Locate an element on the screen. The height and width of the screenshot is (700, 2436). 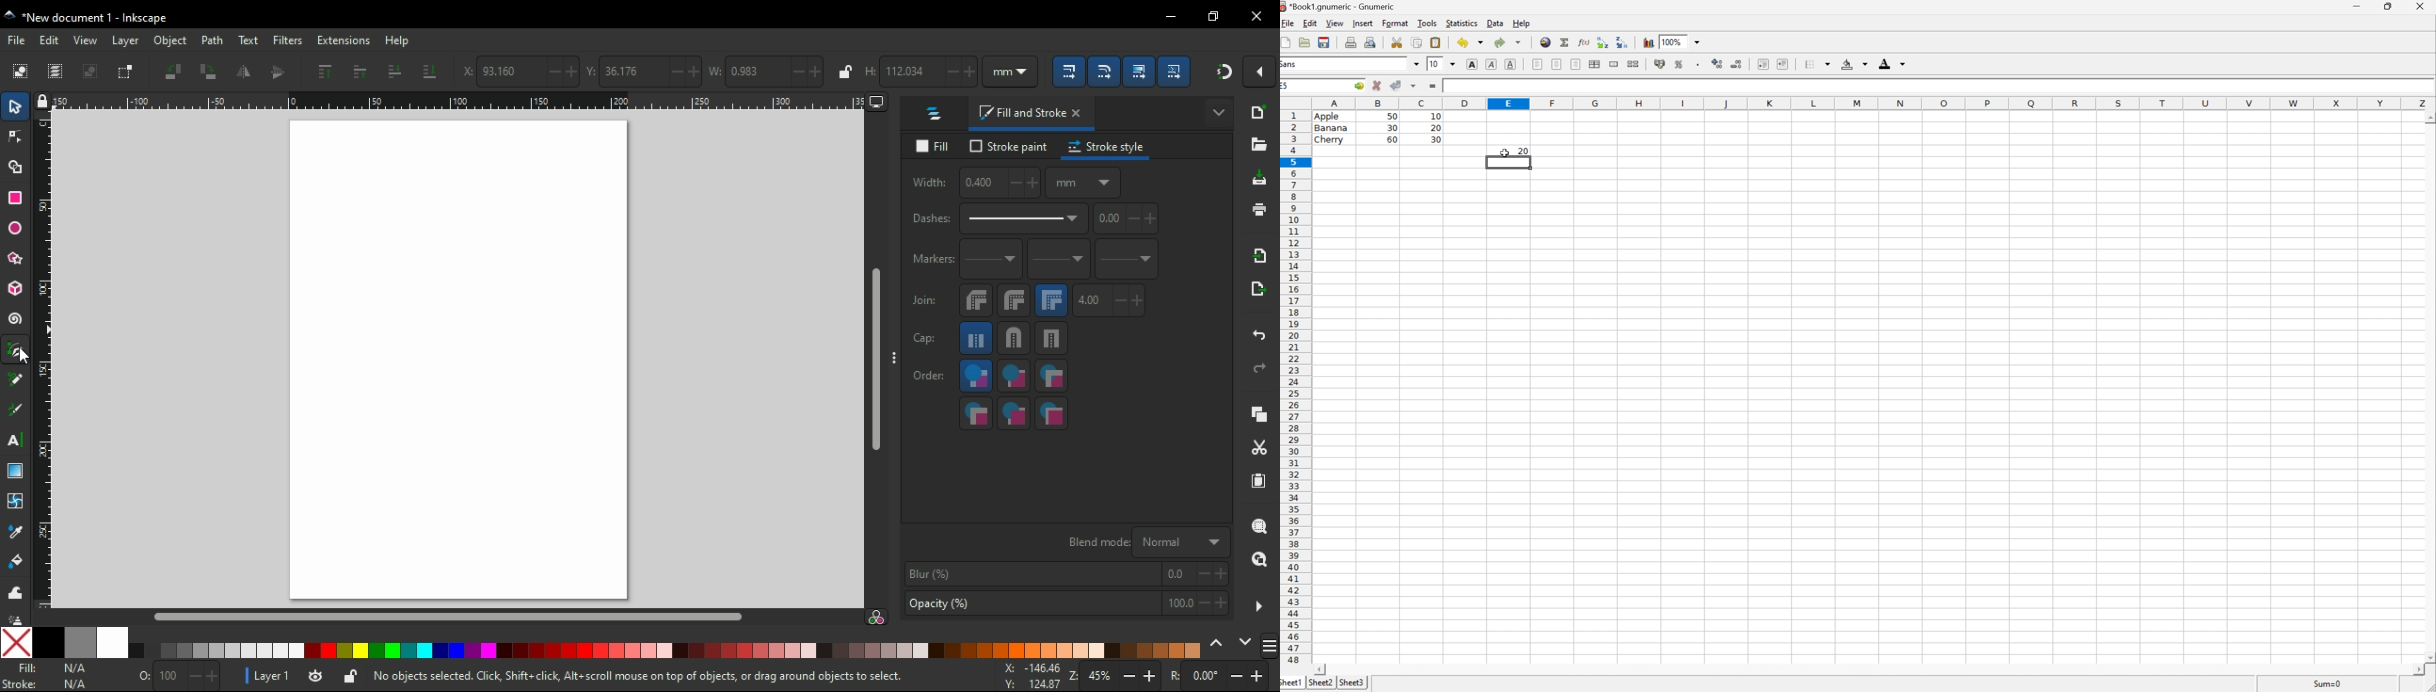
font is located at coordinates (1291, 65).